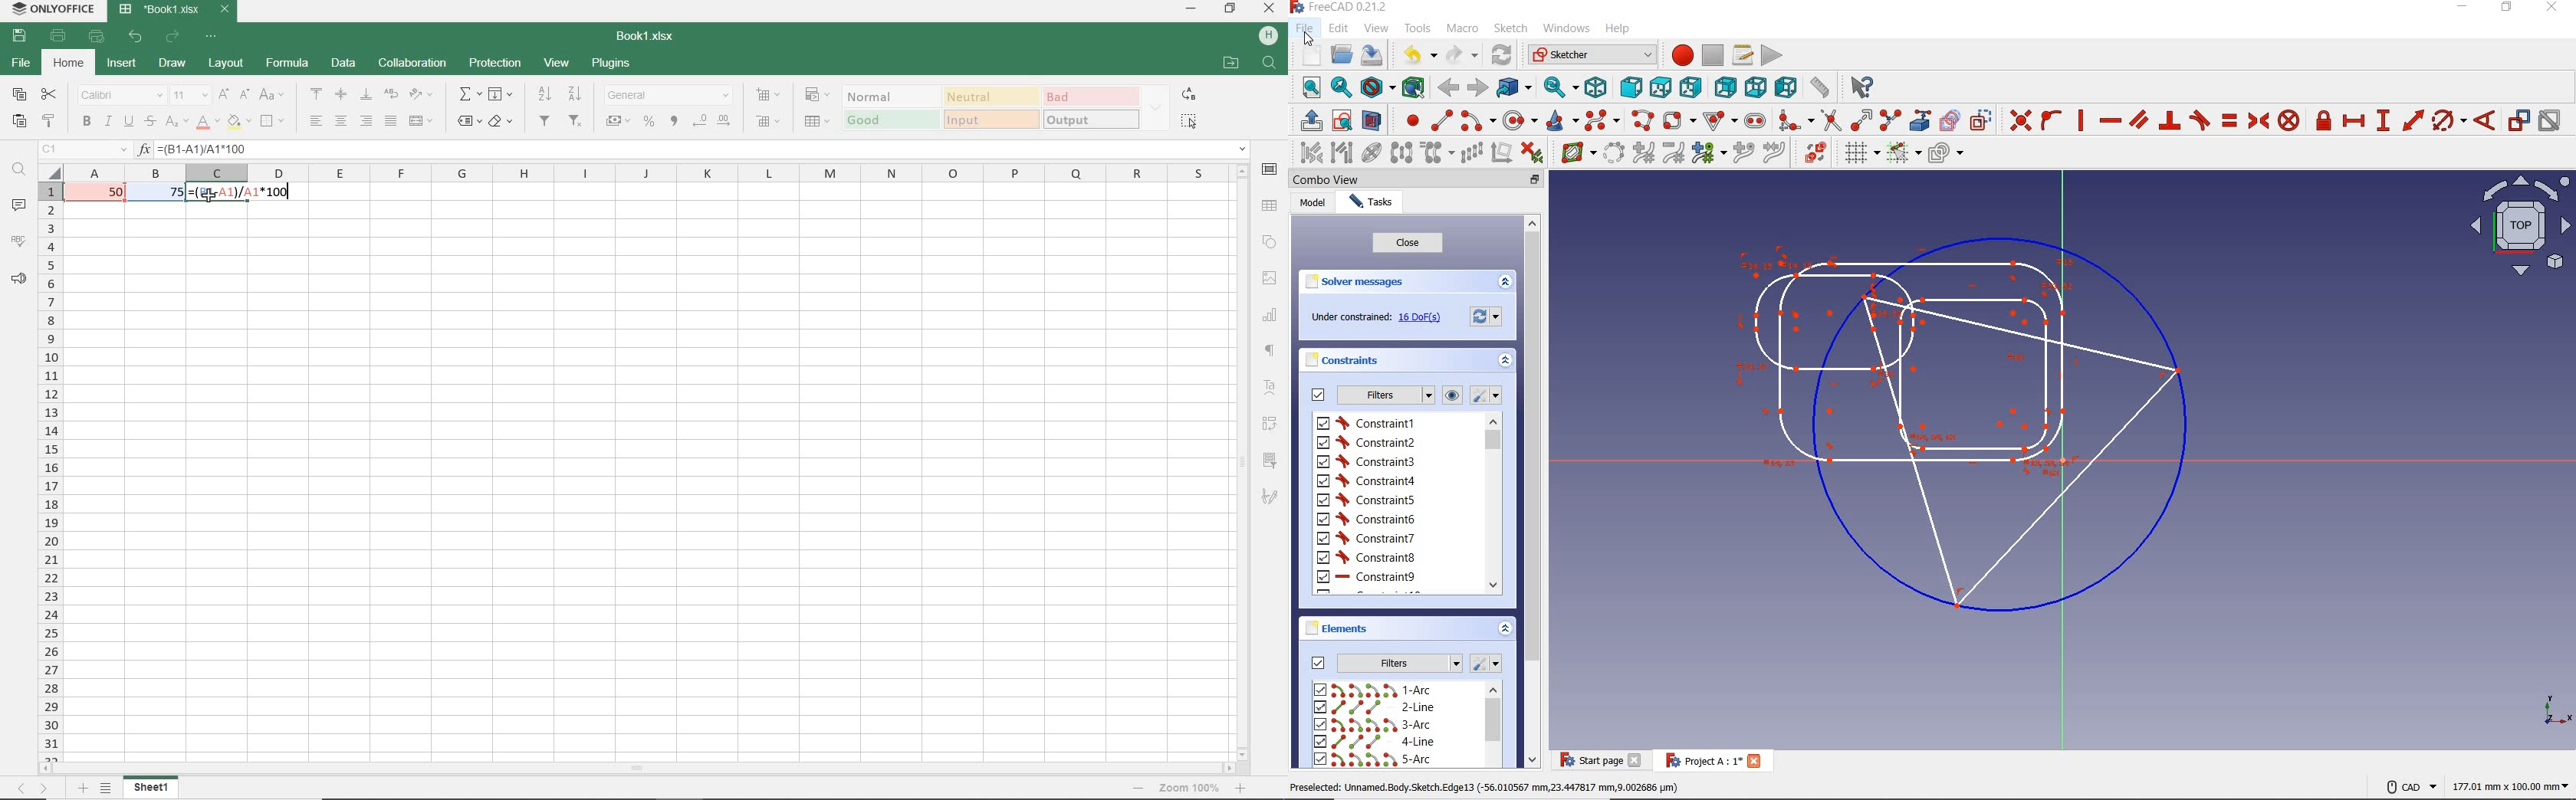 Image resolution: width=2576 pixels, height=812 pixels. I want to click on clear, so click(501, 121).